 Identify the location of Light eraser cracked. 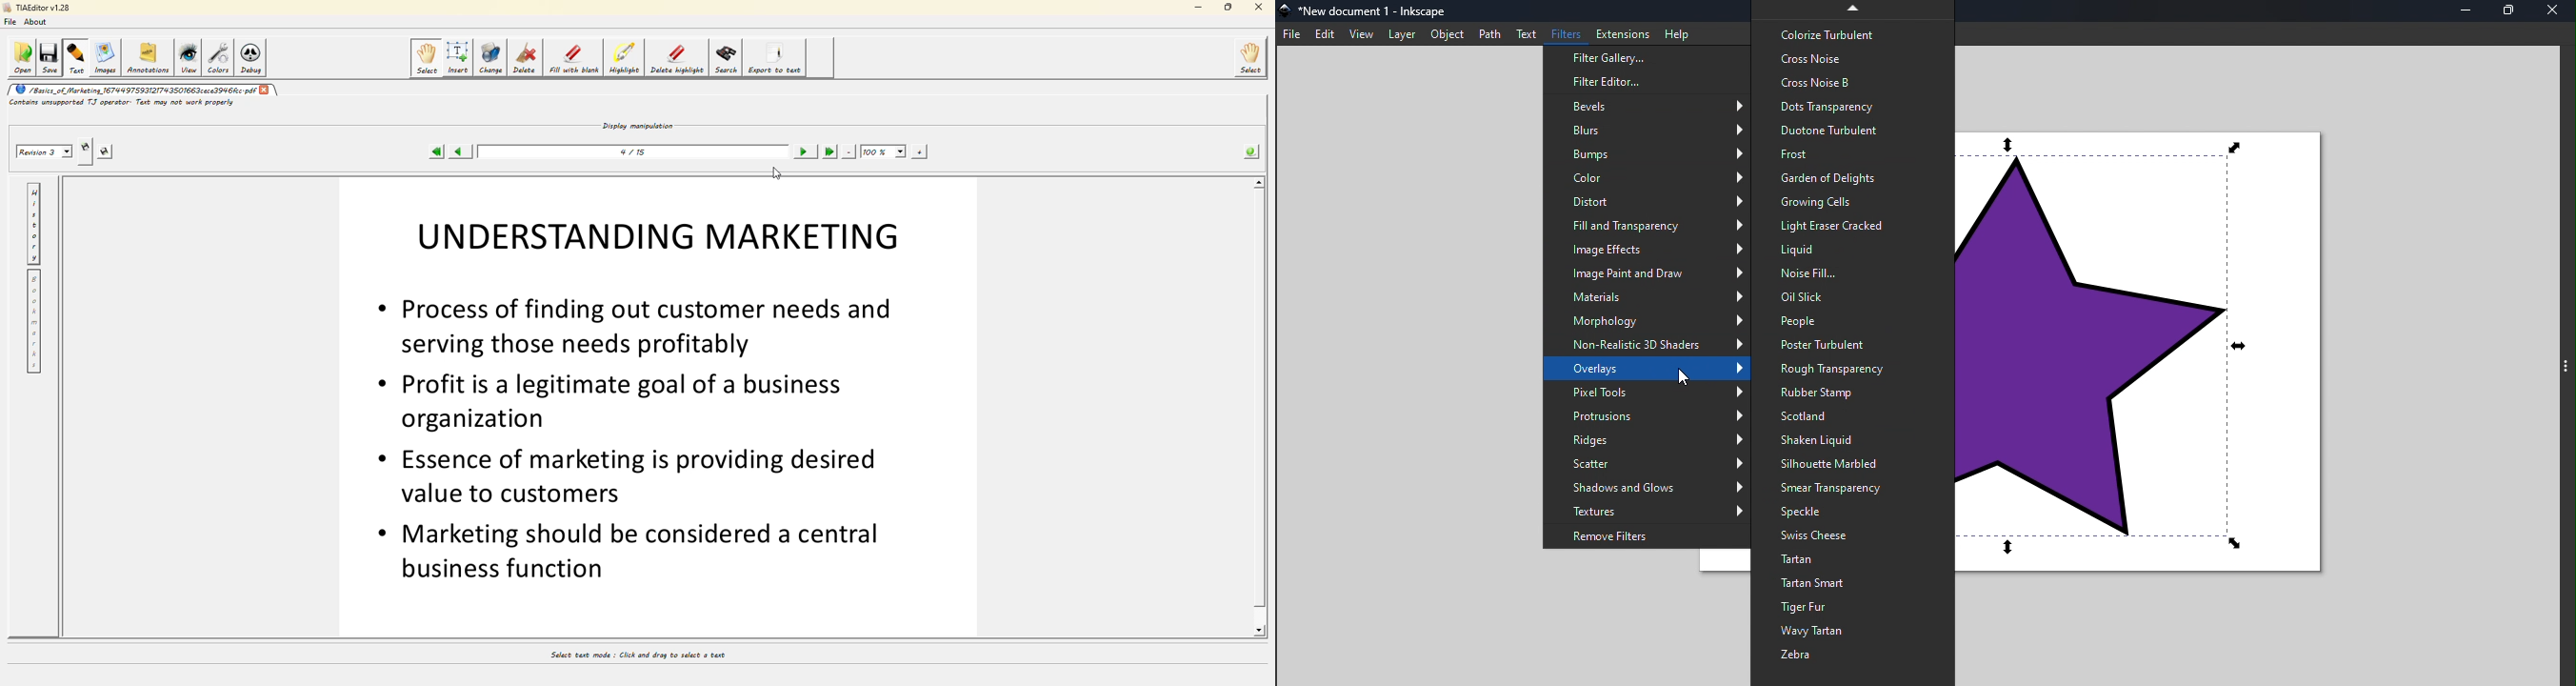
(1847, 226).